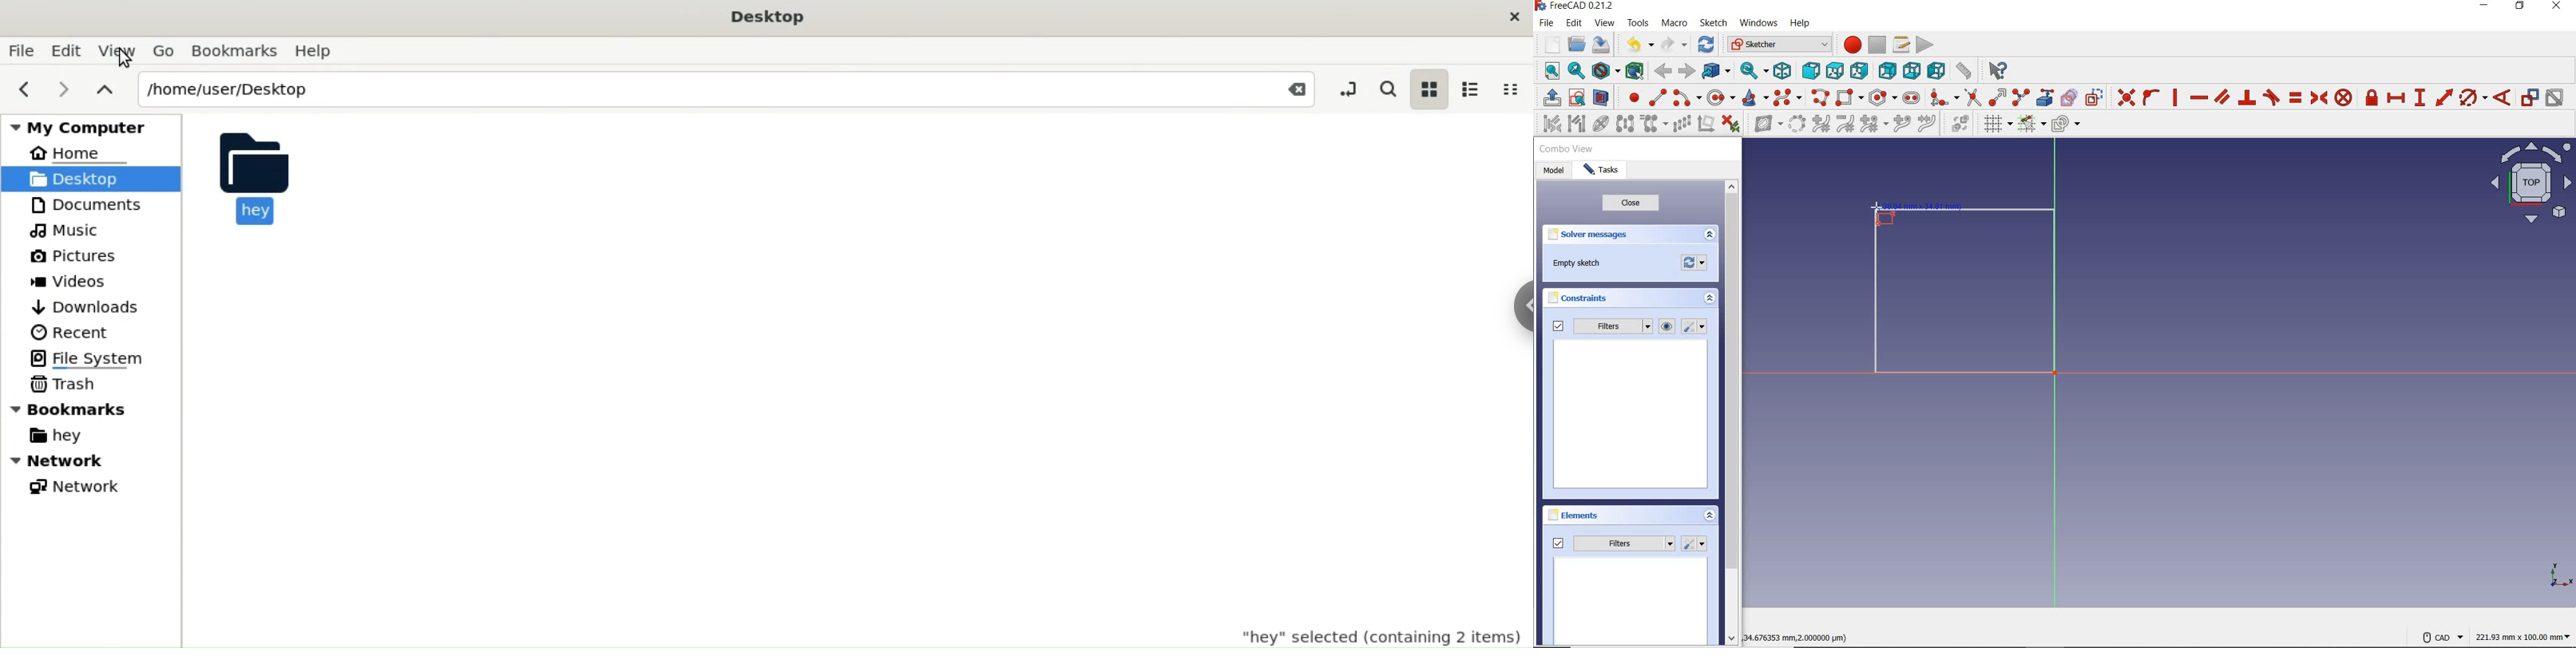 This screenshot has height=672, width=2576. Describe the element at coordinates (1882, 97) in the screenshot. I see `create regular polygon` at that location.